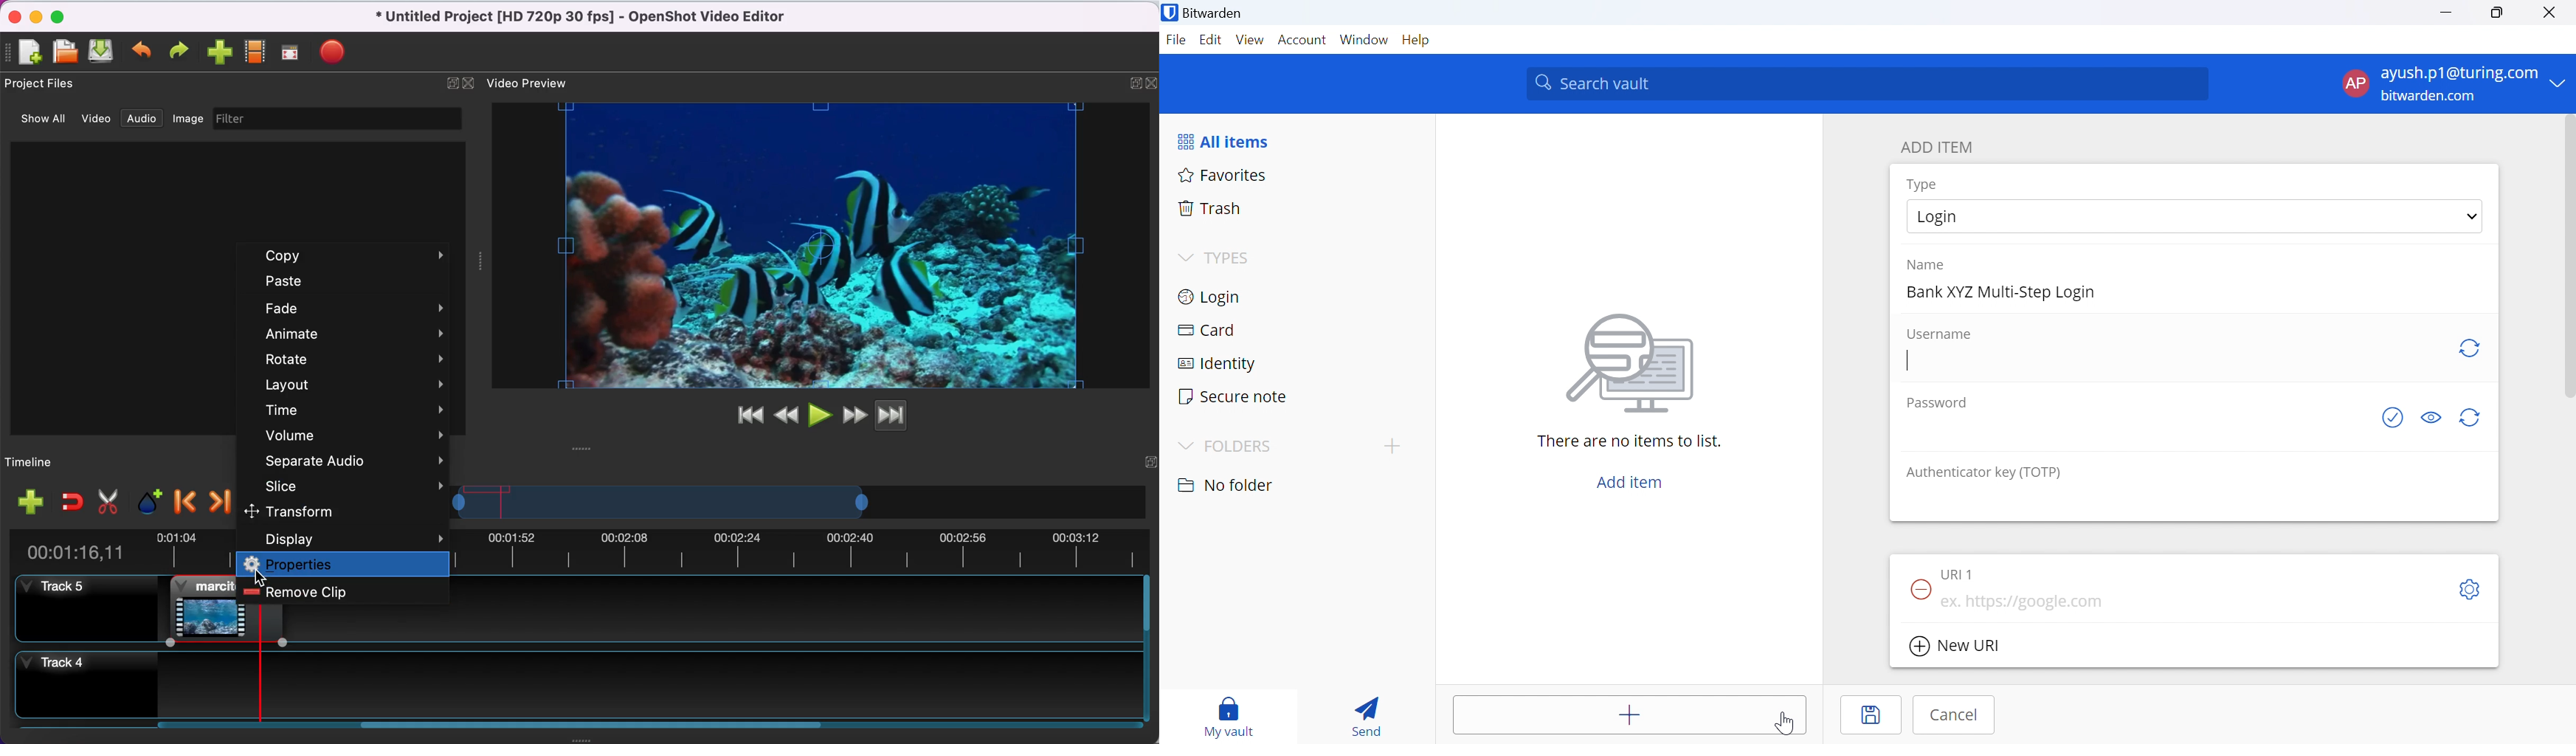 This screenshot has width=2576, height=756. Describe the element at coordinates (1212, 295) in the screenshot. I see `Login` at that location.